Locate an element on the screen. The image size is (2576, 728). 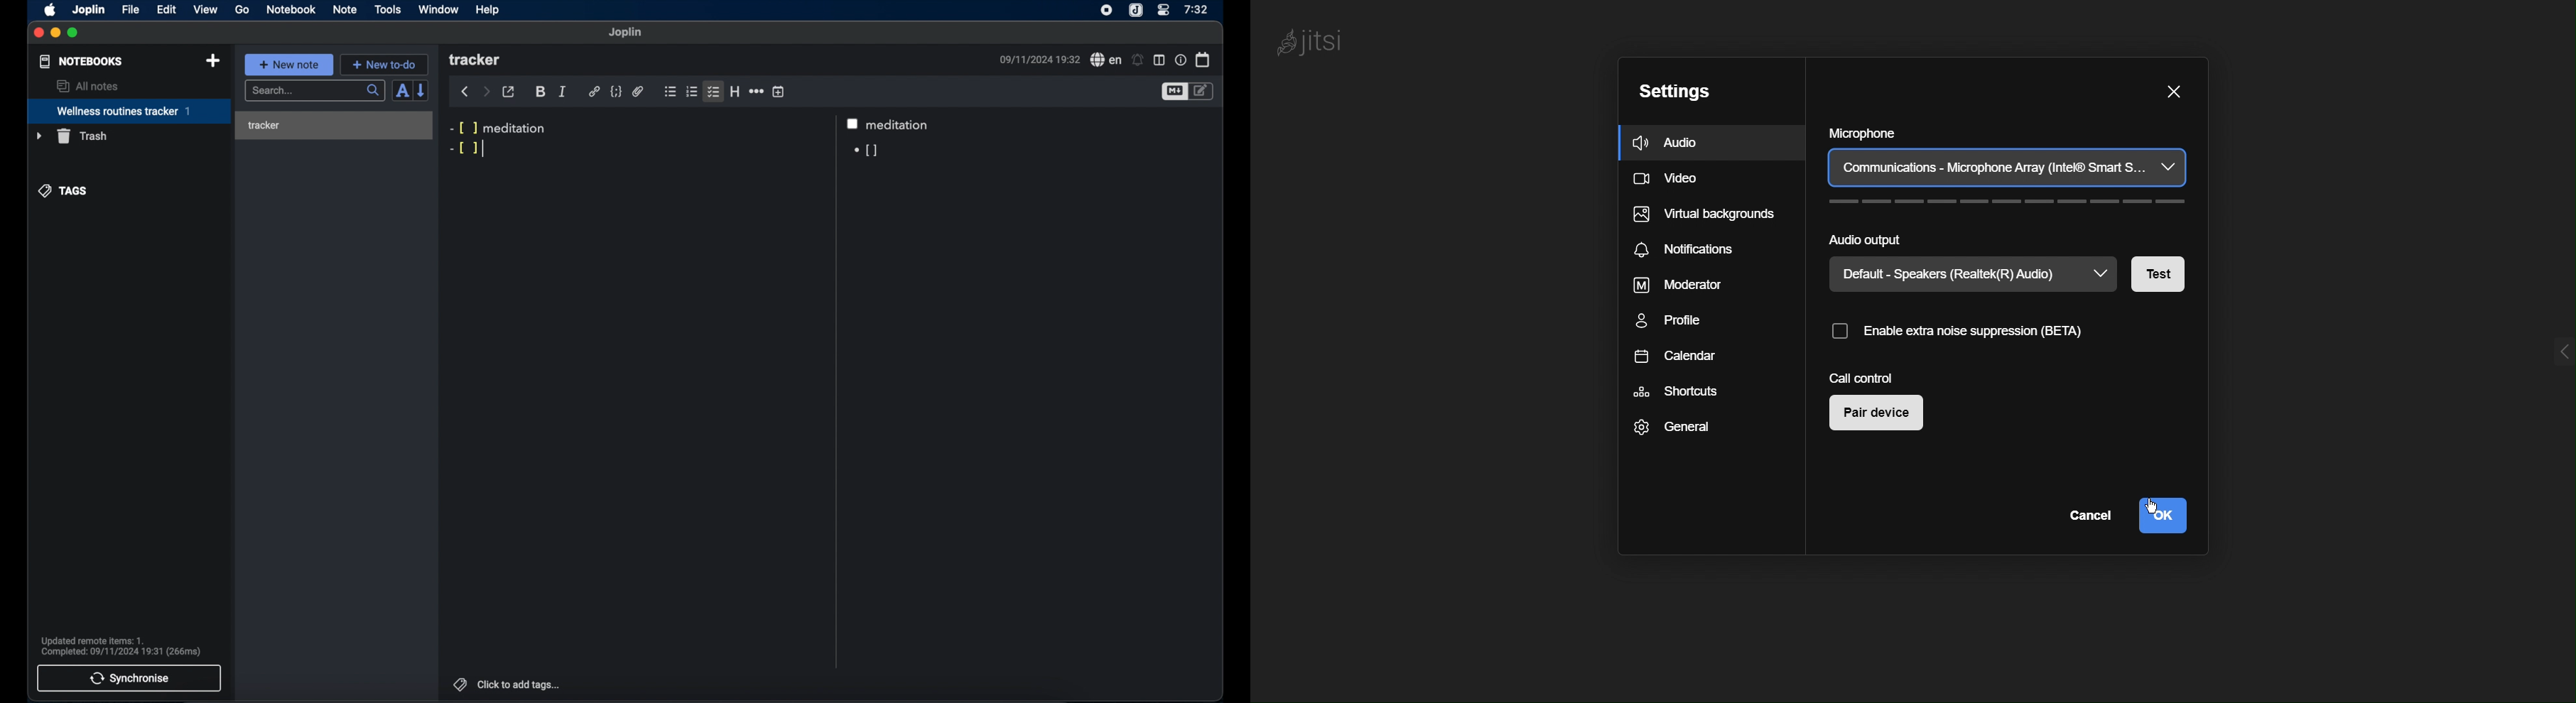
Close is located at coordinates (2171, 90).